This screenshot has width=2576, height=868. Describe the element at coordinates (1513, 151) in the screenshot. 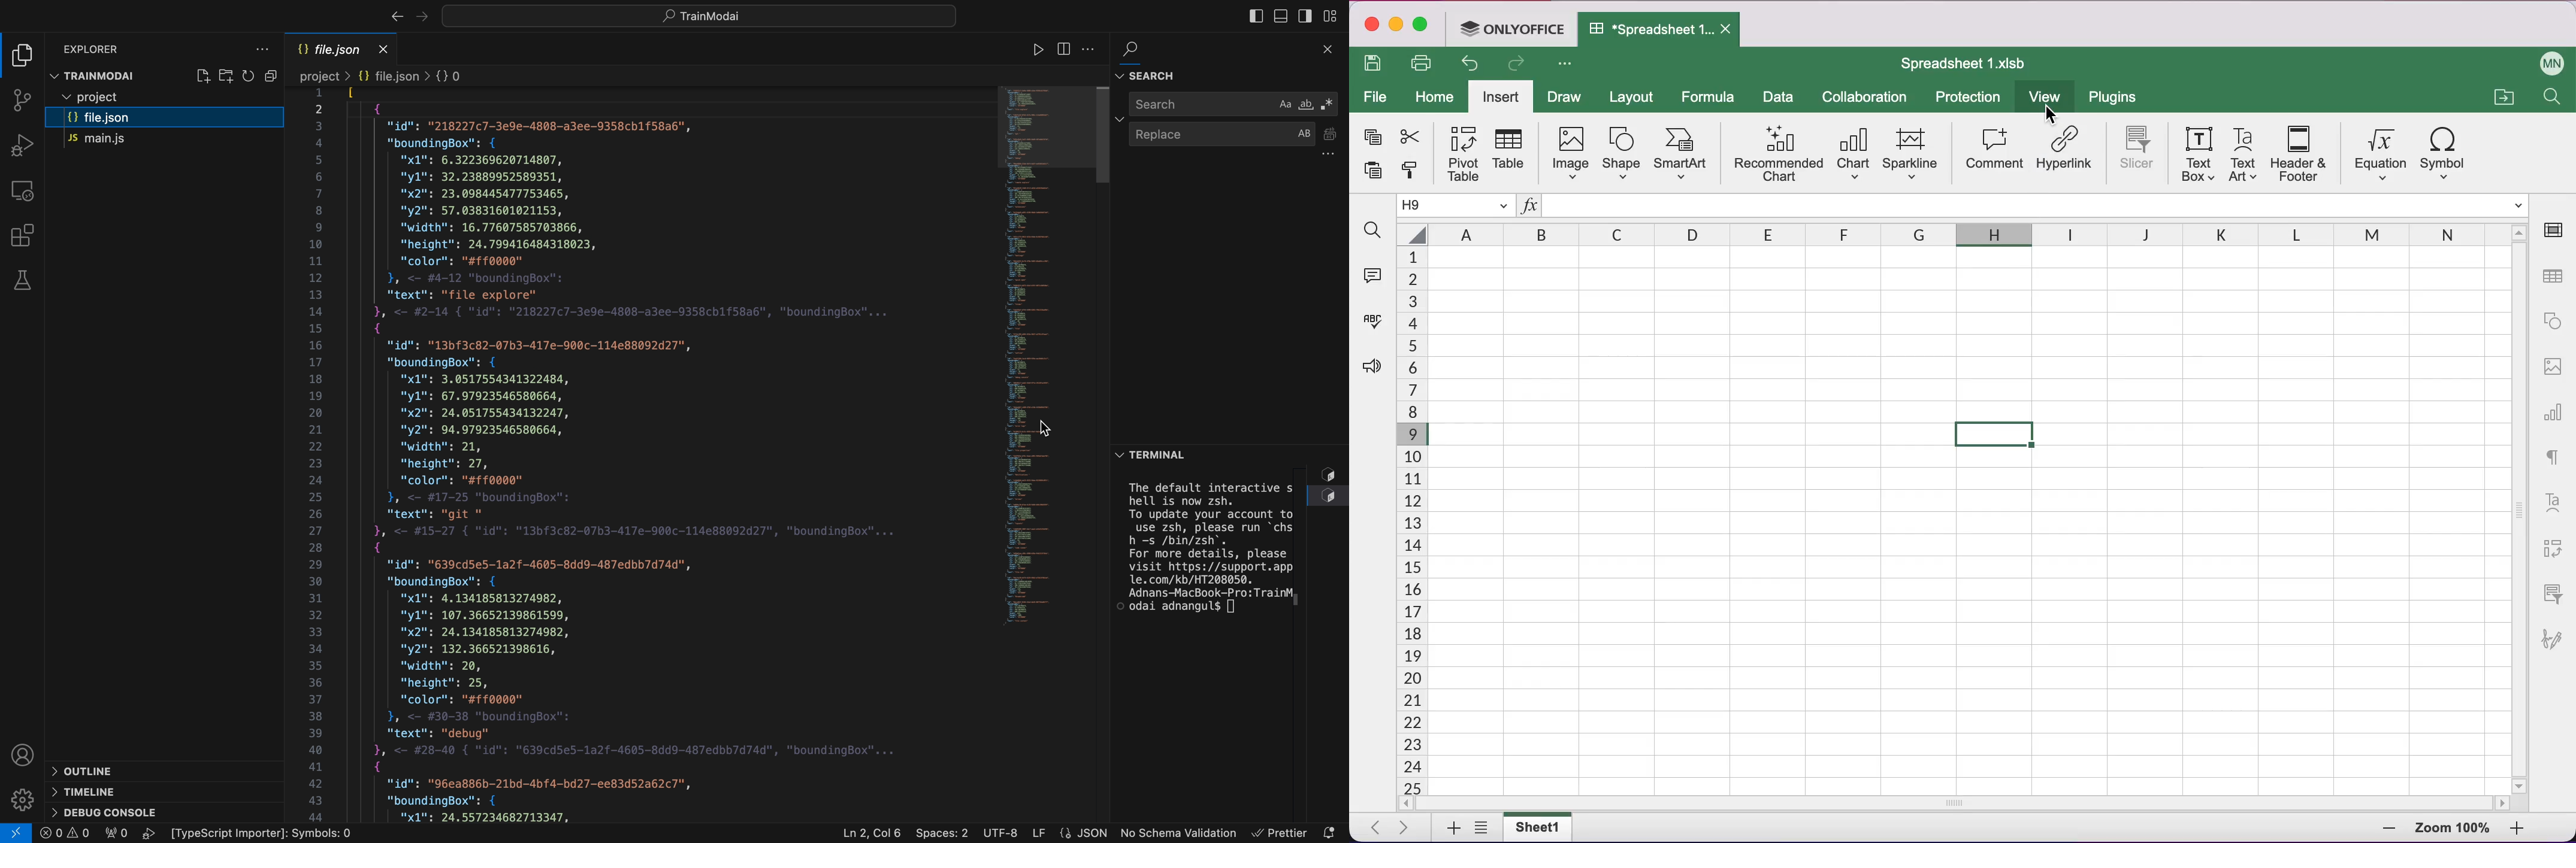

I see `table` at that location.